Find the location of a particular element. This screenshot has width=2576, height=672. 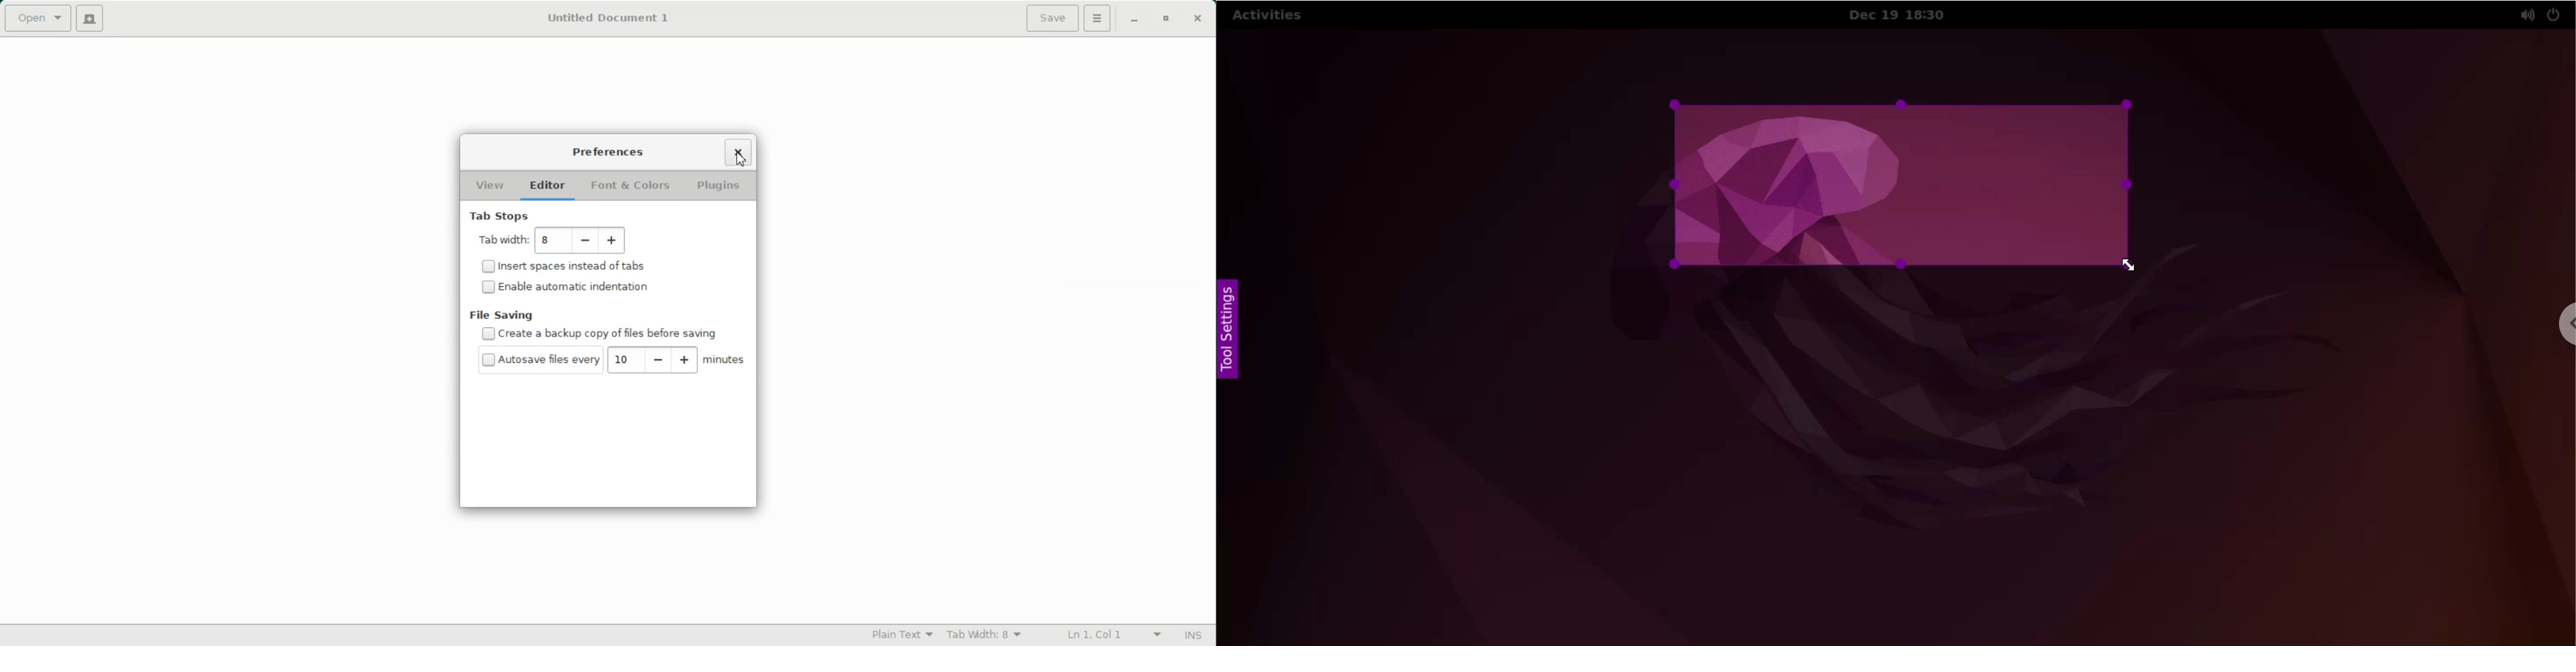

Decrease is located at coordinates (656, 360).